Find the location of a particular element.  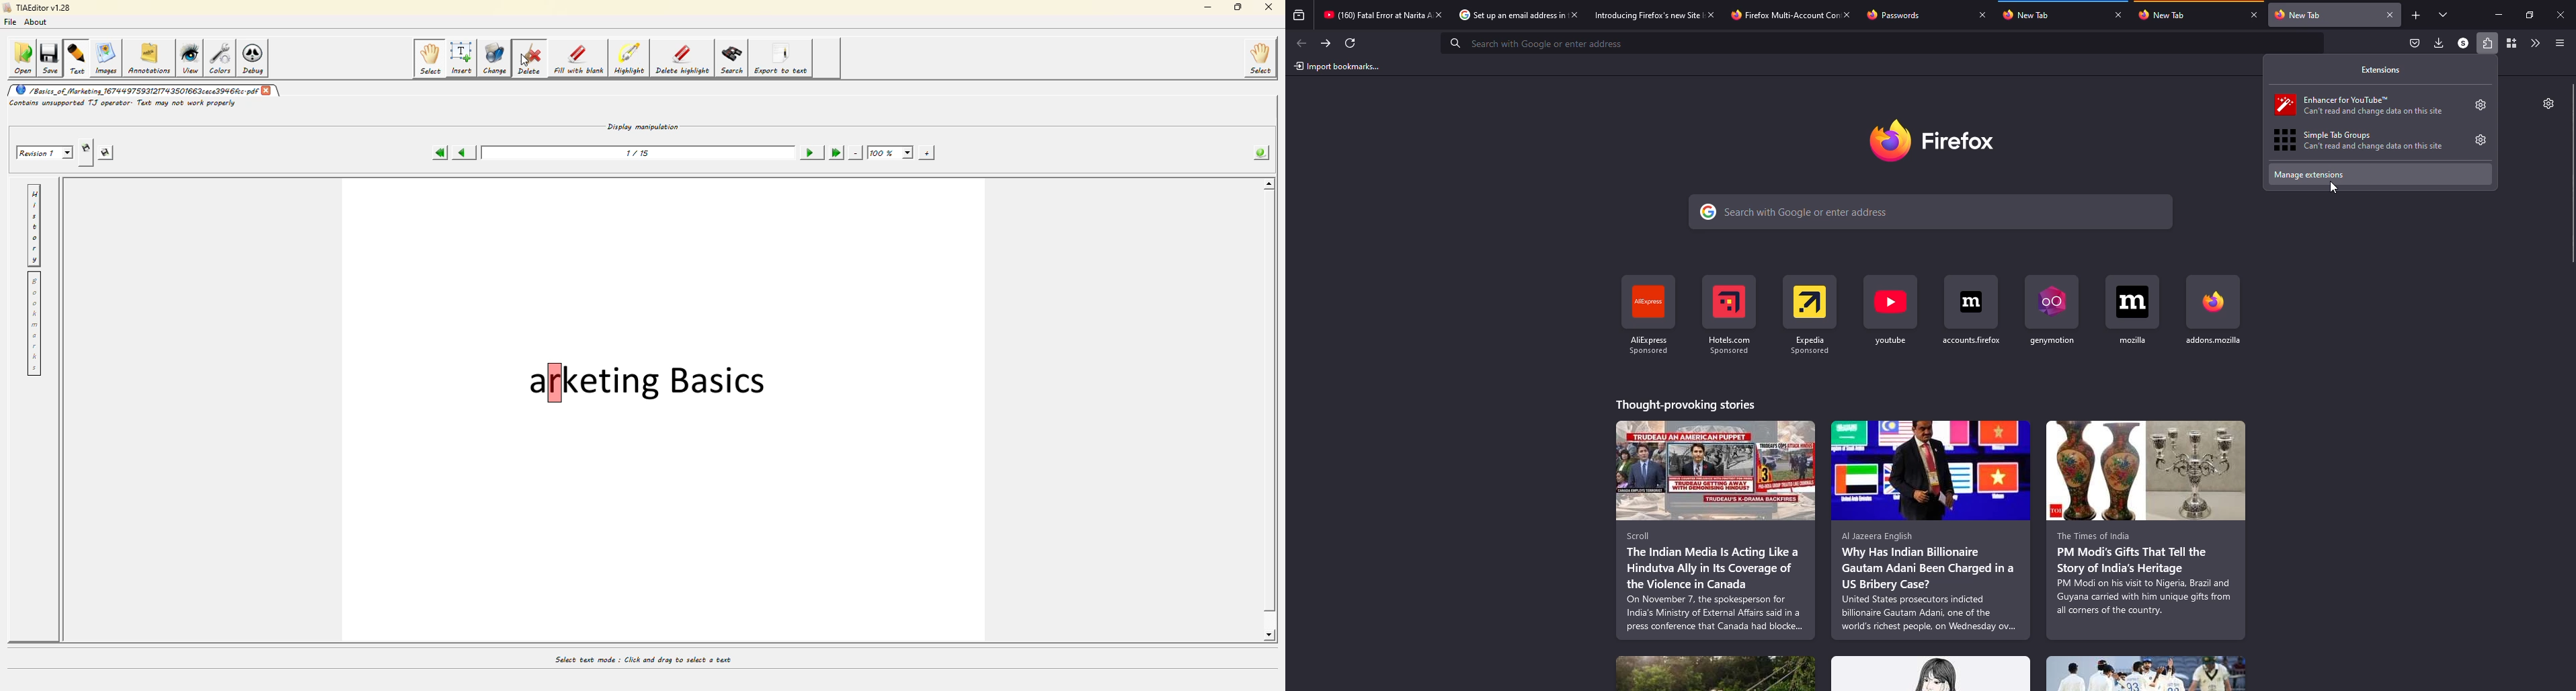

stories is located at coordinates (2146, 674).